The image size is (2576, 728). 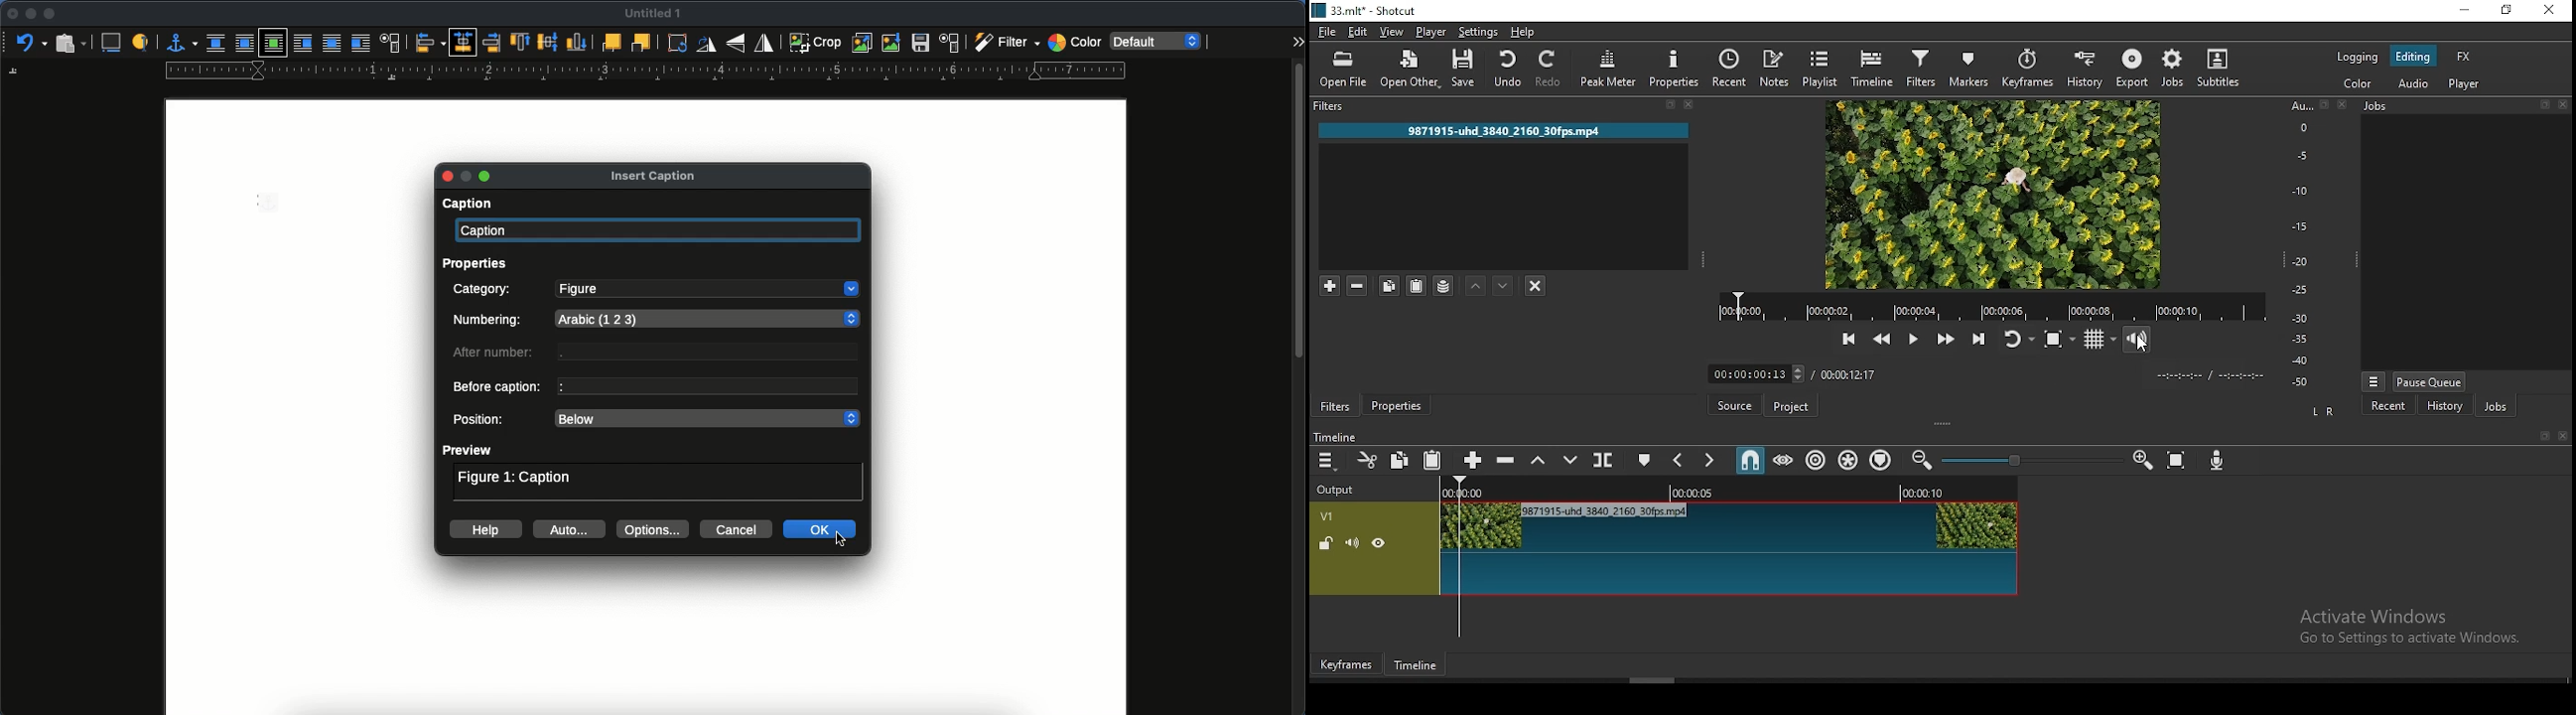 What do you see at coordinates (488, 42) in the screenshot?
I see `right` at bounding box center [488, 42].